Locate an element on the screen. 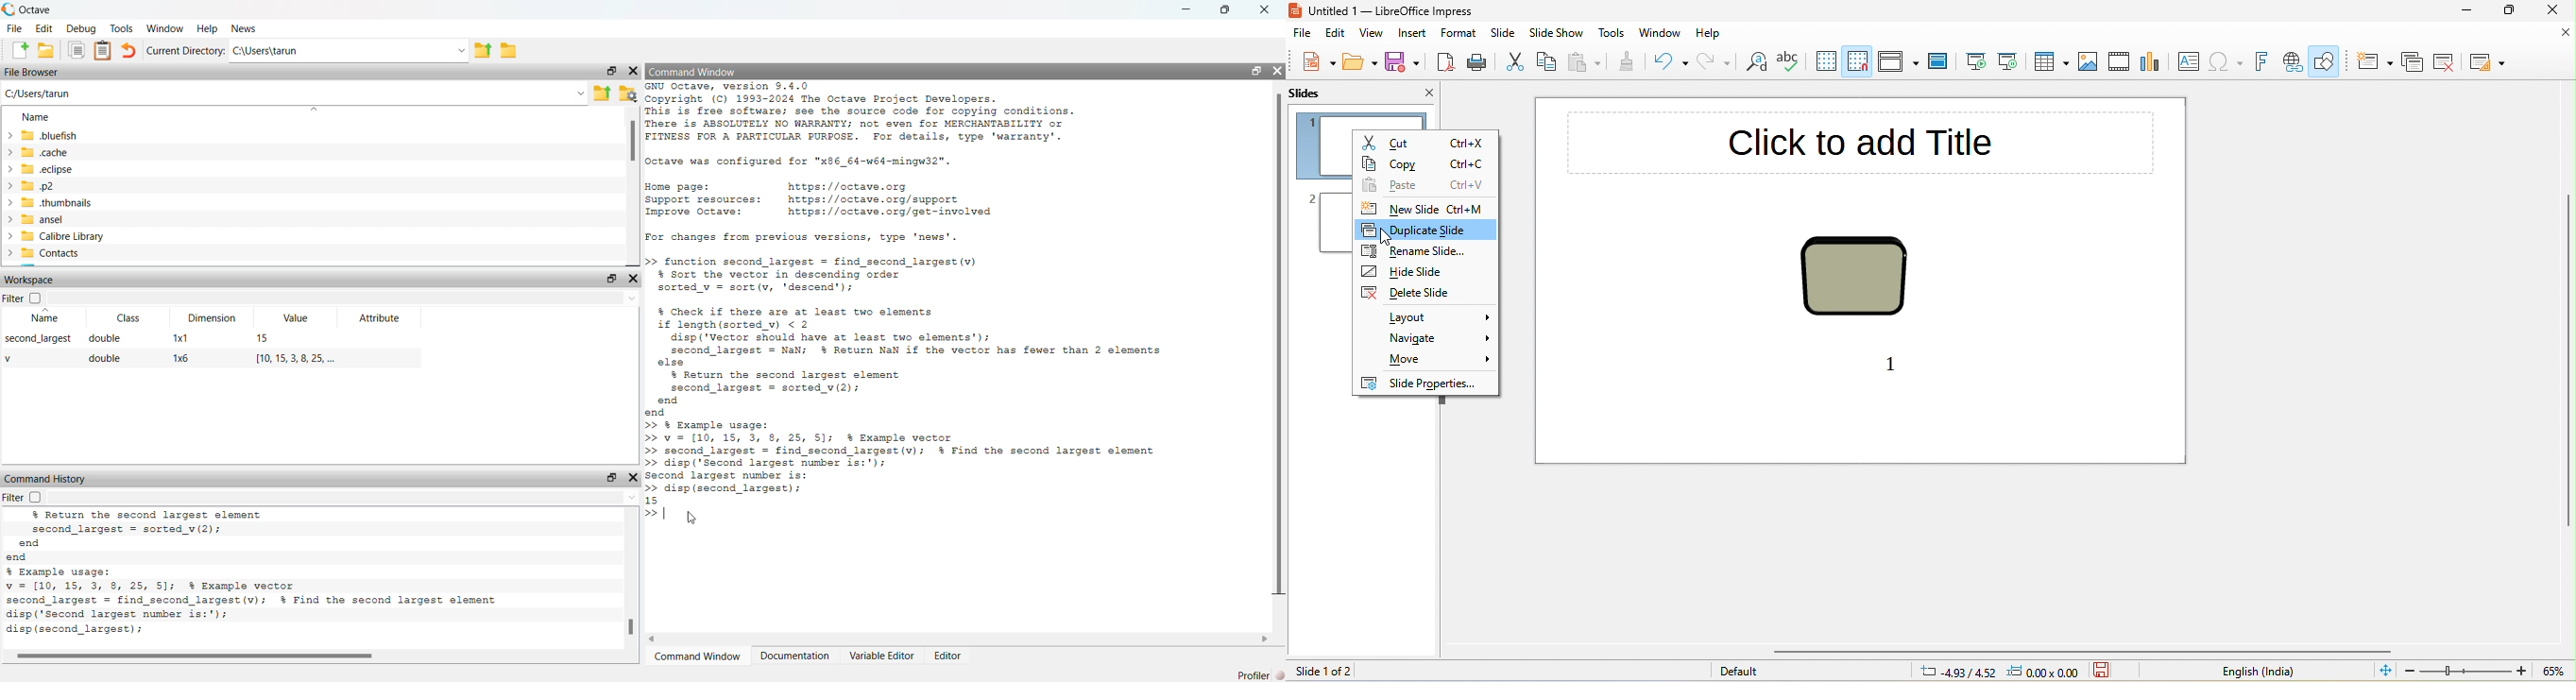 This screenshot has height=700, width=2576. scrollbar is located at coordinates (197, 656).